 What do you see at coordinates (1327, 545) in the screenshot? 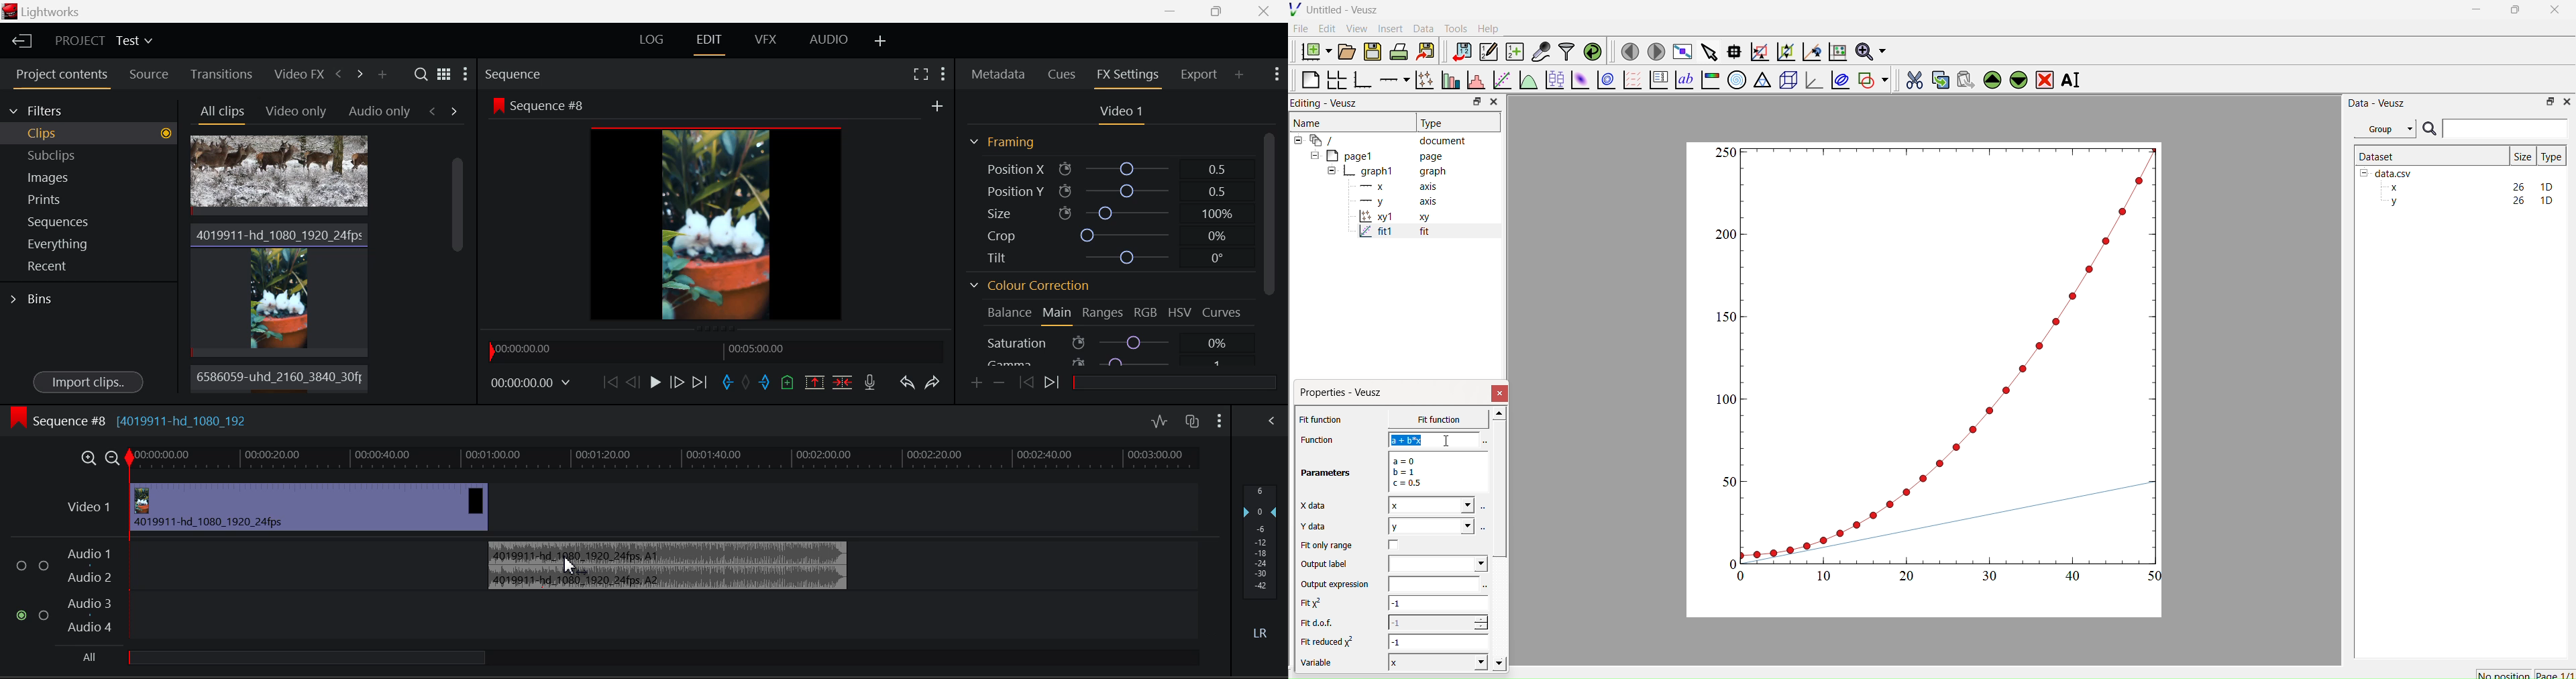
I see `Fit only range` at bounding box center [1327, 545].